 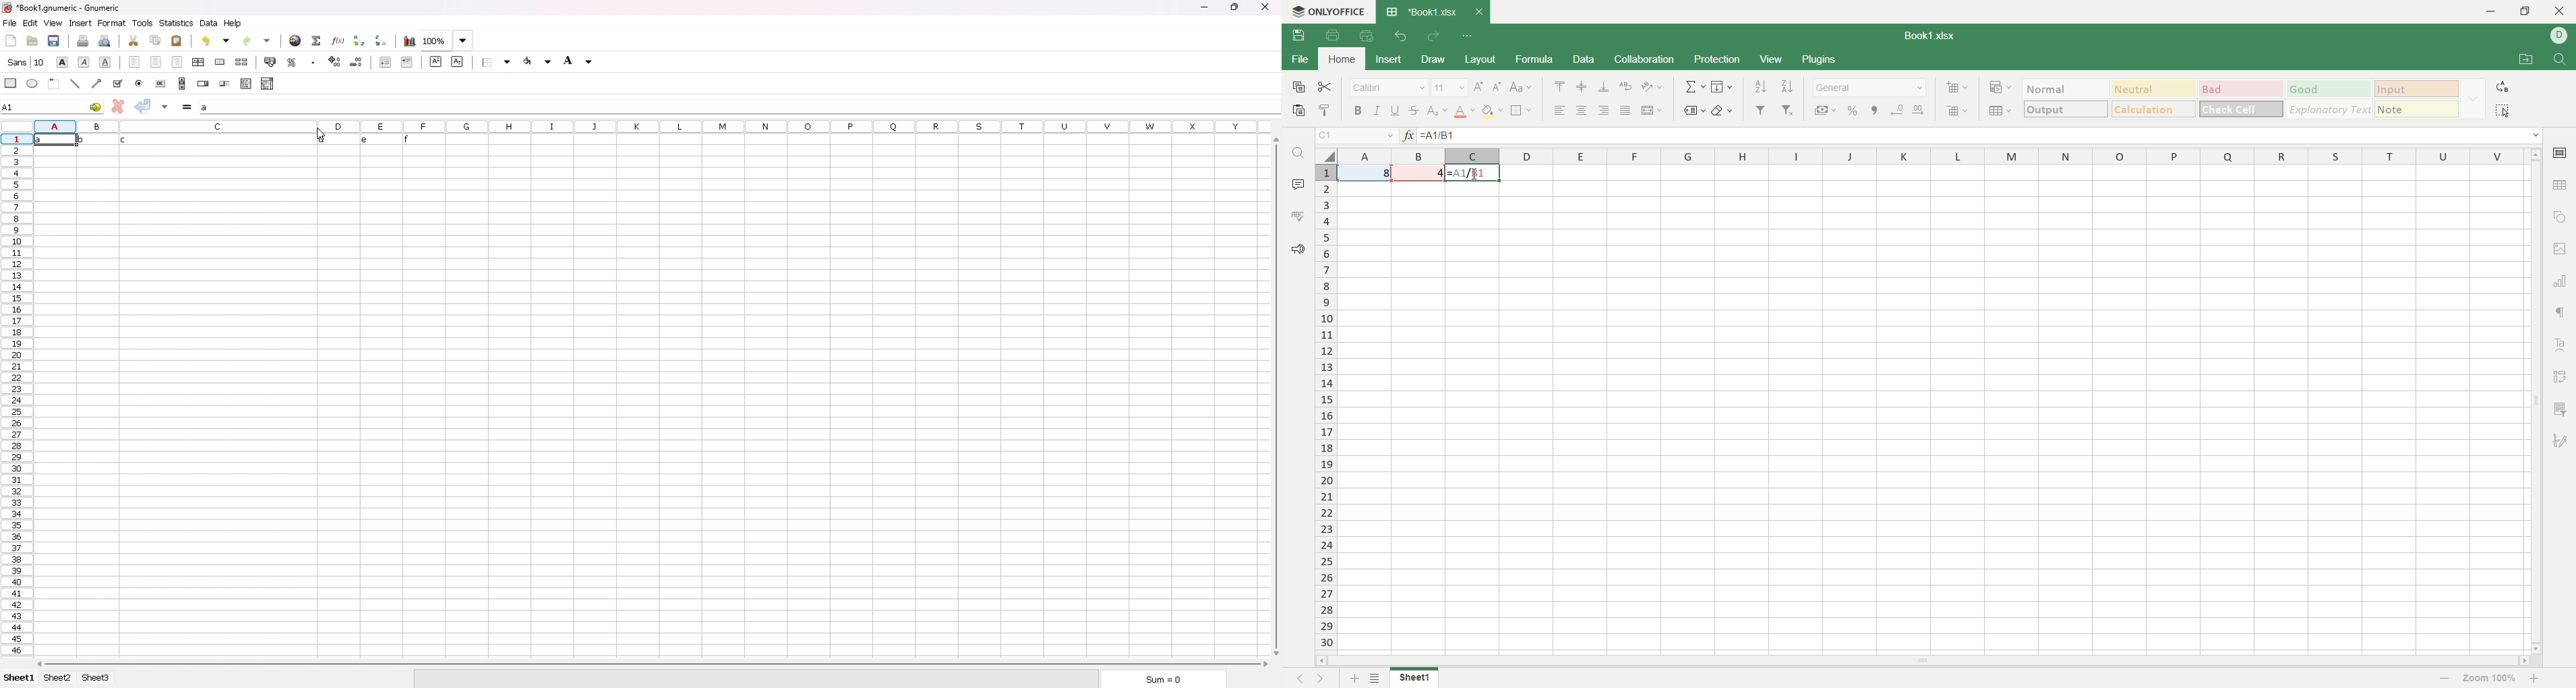 I want to click on cut, so click(x=134, y=40).